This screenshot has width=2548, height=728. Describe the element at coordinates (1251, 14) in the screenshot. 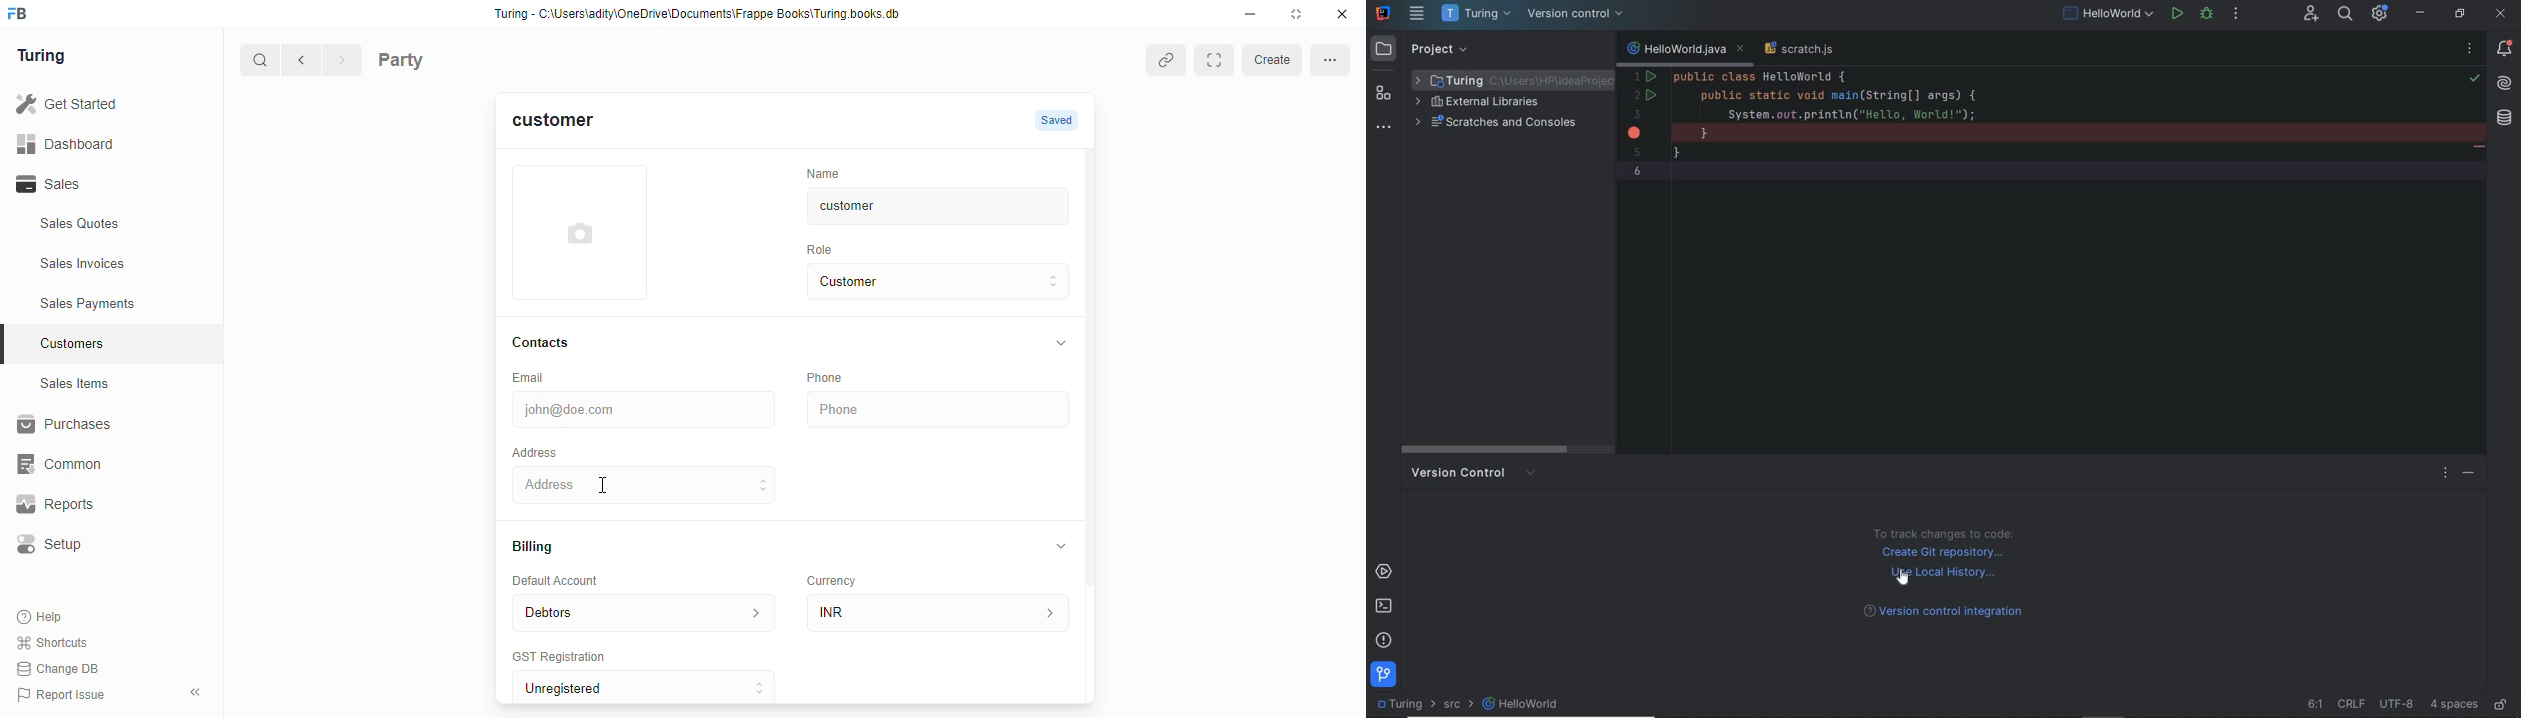

I see `minimise` at that location.